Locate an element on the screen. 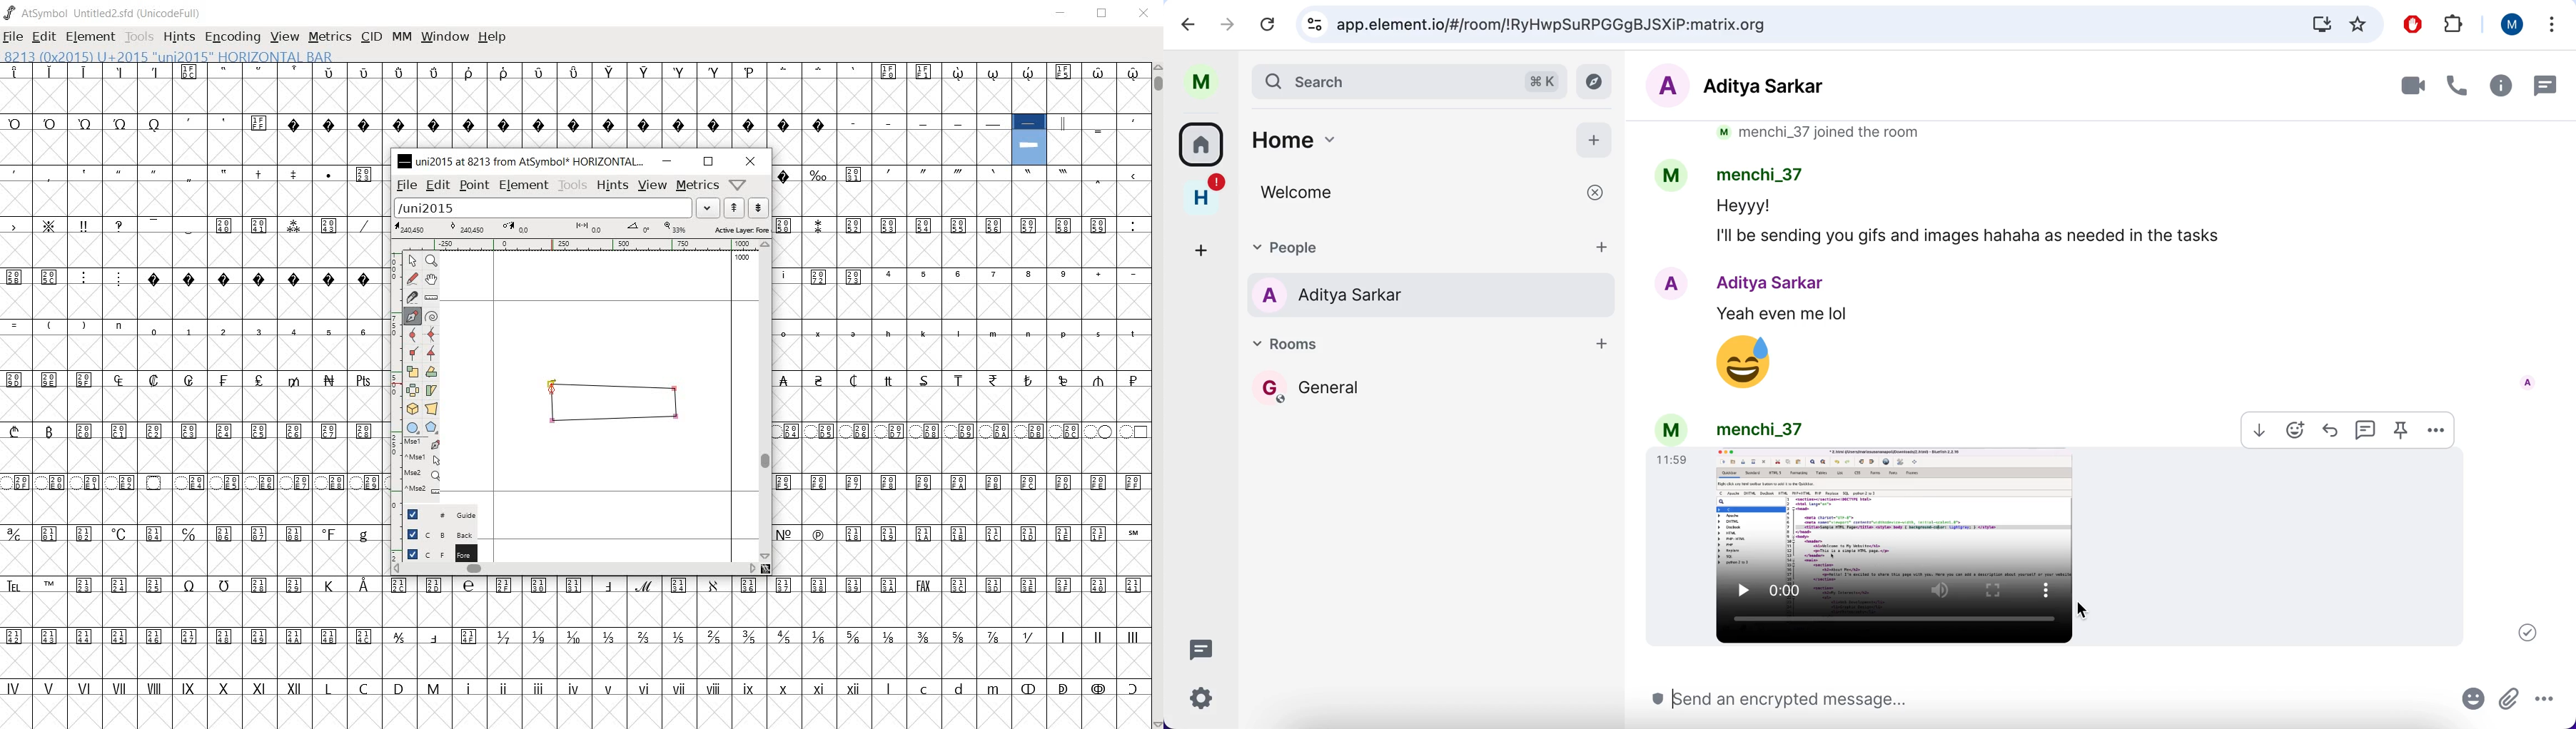 This screenshot has width=2576, height=756. POINTER is located at coordinates (413, 262).